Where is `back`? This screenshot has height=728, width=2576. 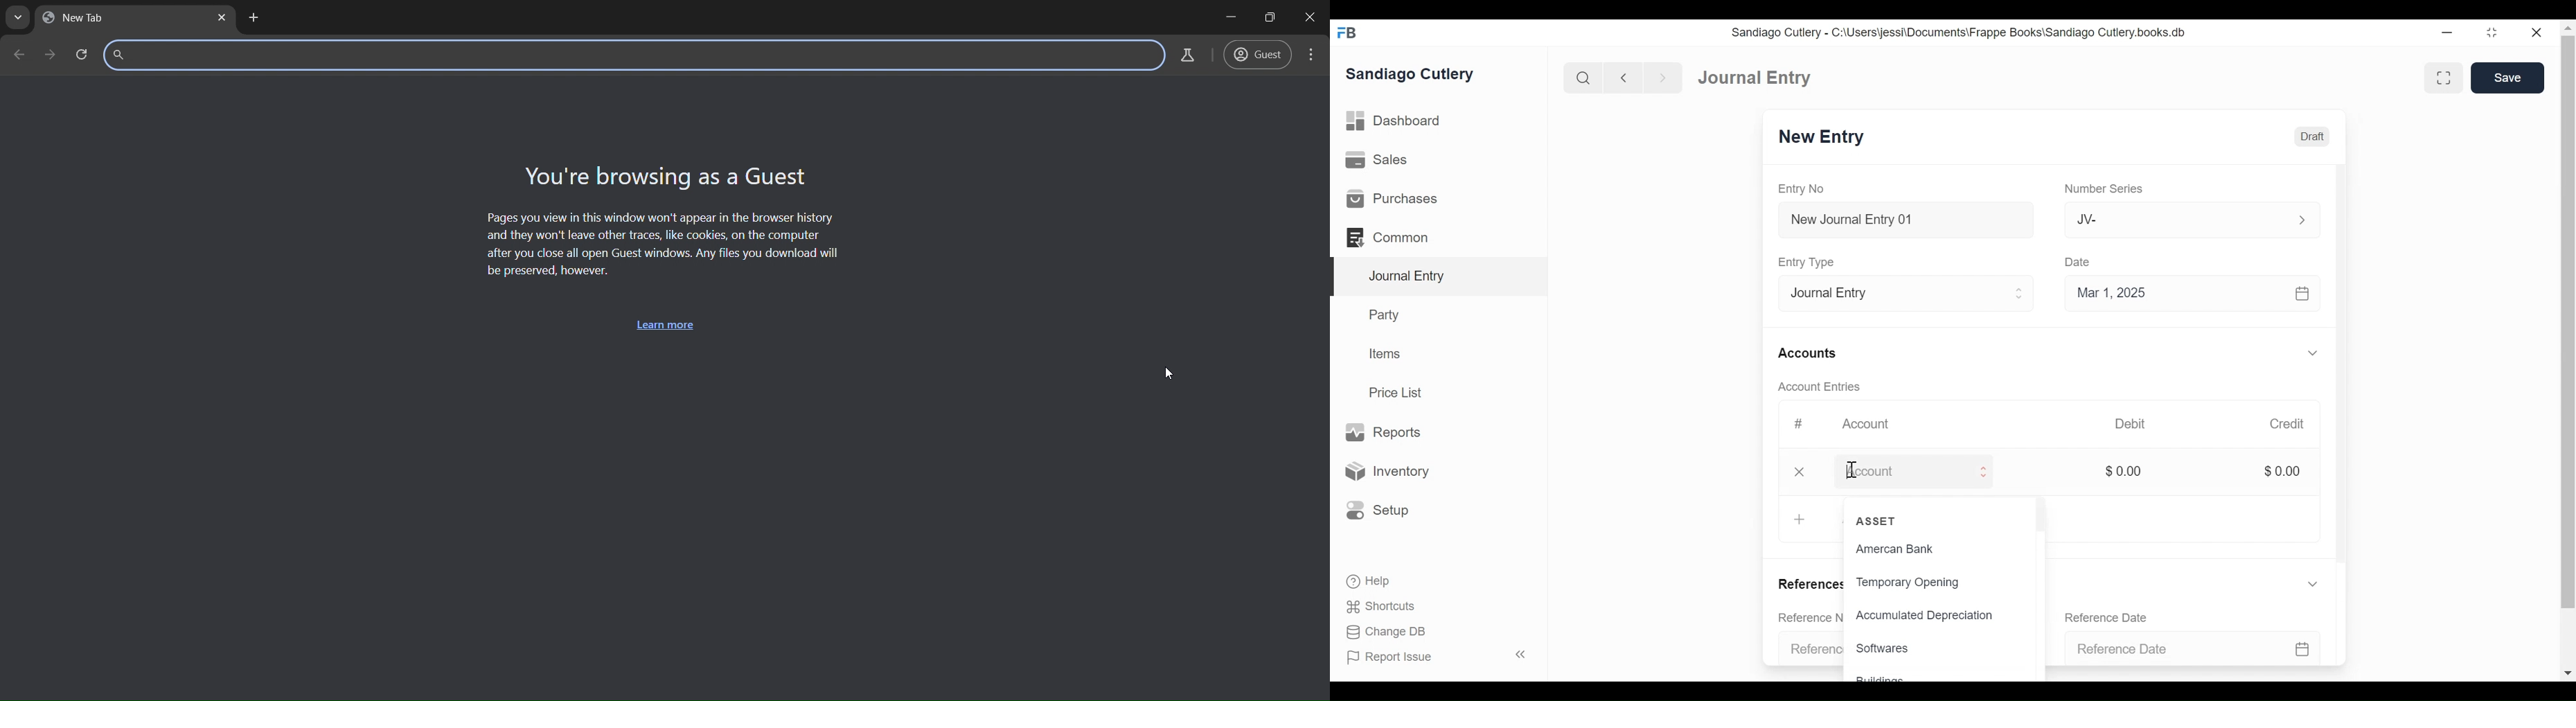 back is located at coordinates (1623, 77).